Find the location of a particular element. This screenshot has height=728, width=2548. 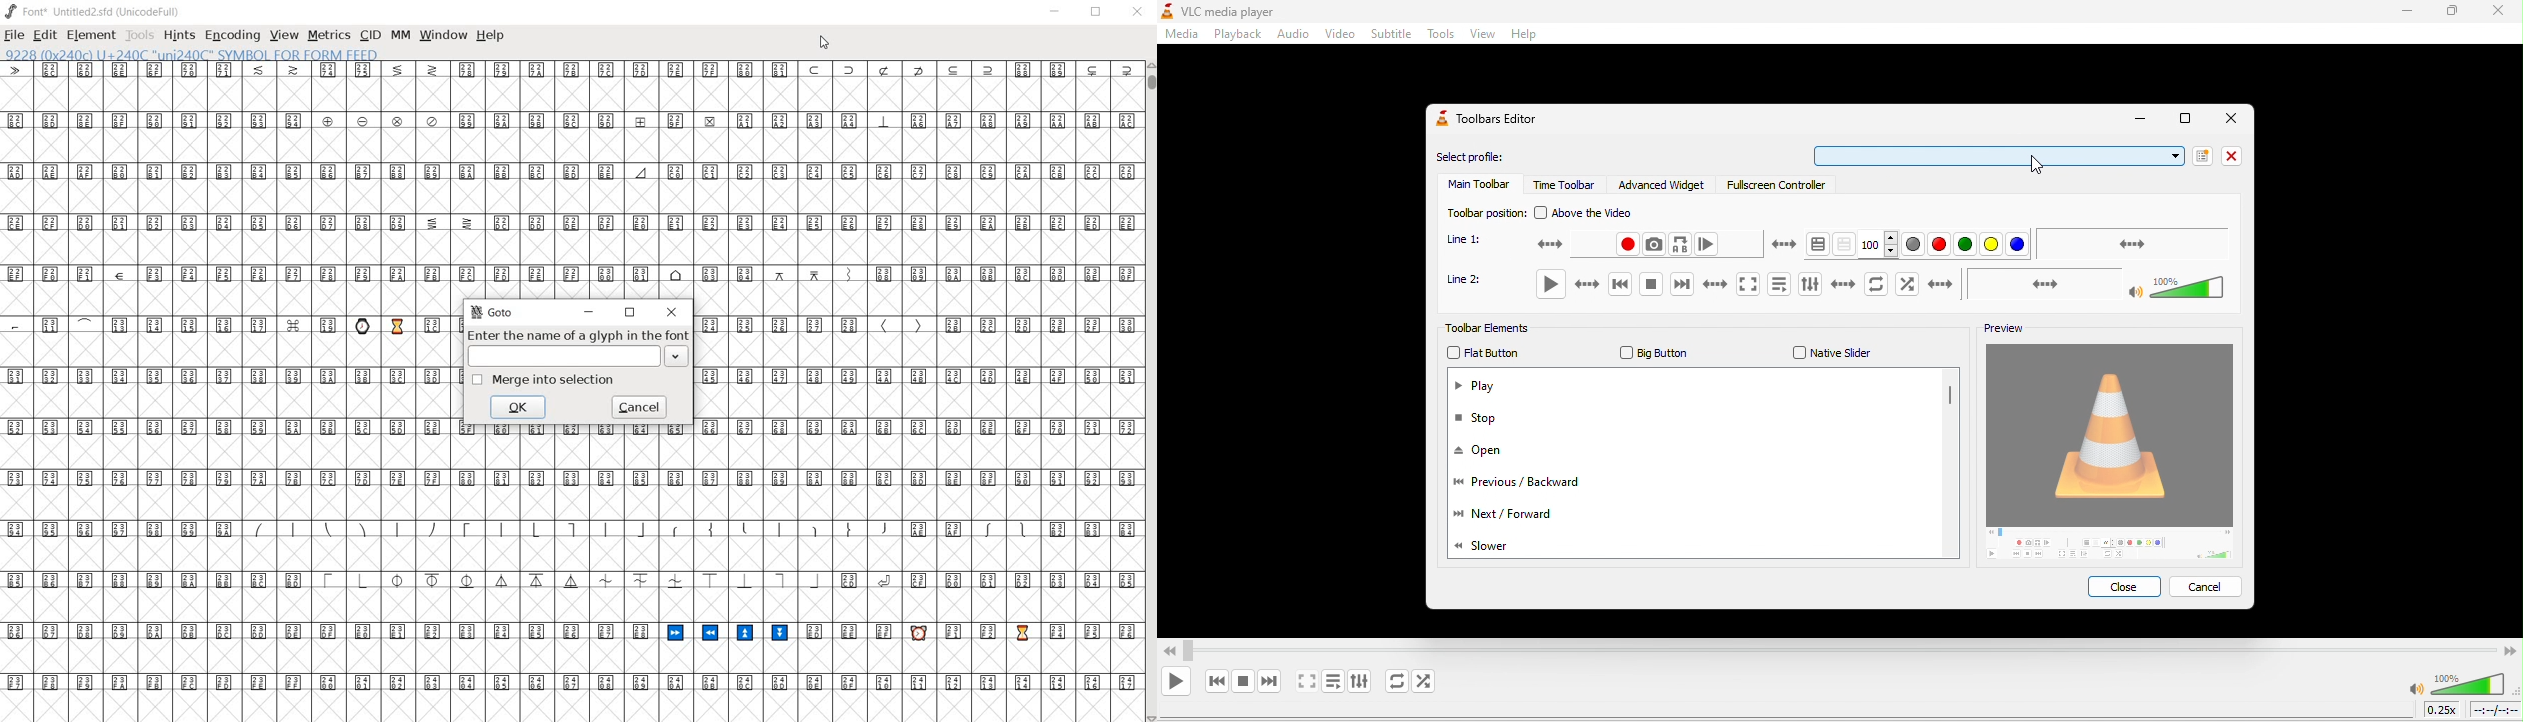

record is located at coordinates (1590, 246).